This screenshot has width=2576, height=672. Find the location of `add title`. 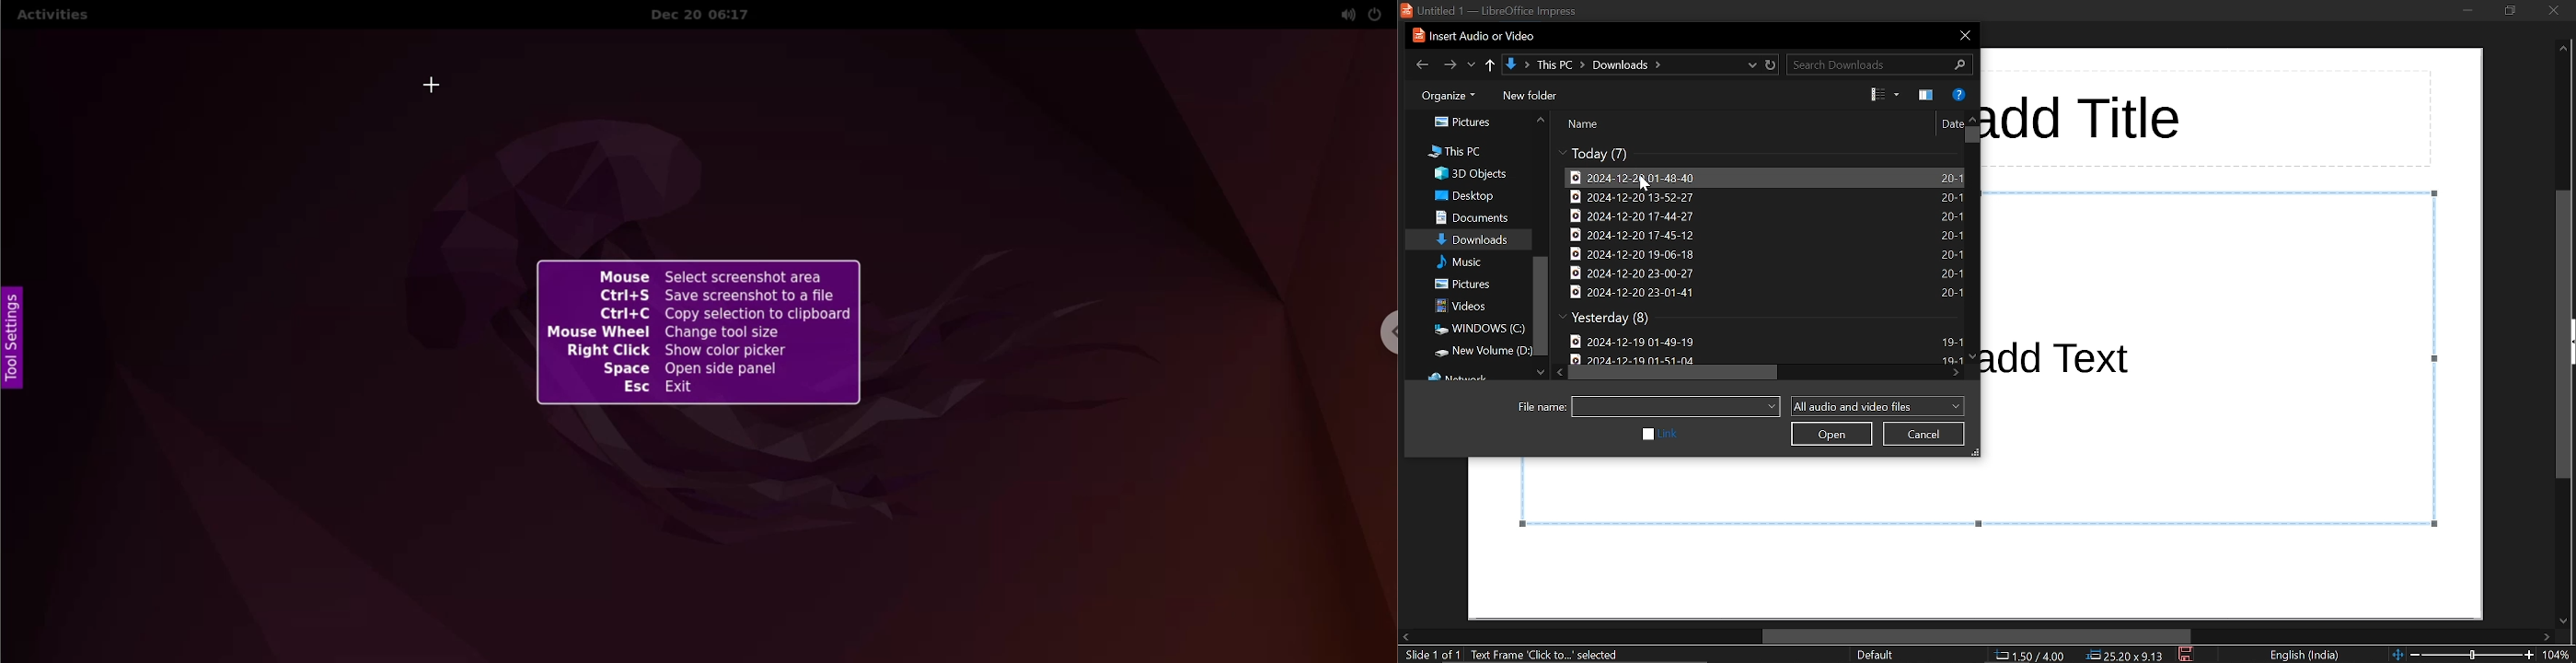

add title is located at coordinates (2085, 119).